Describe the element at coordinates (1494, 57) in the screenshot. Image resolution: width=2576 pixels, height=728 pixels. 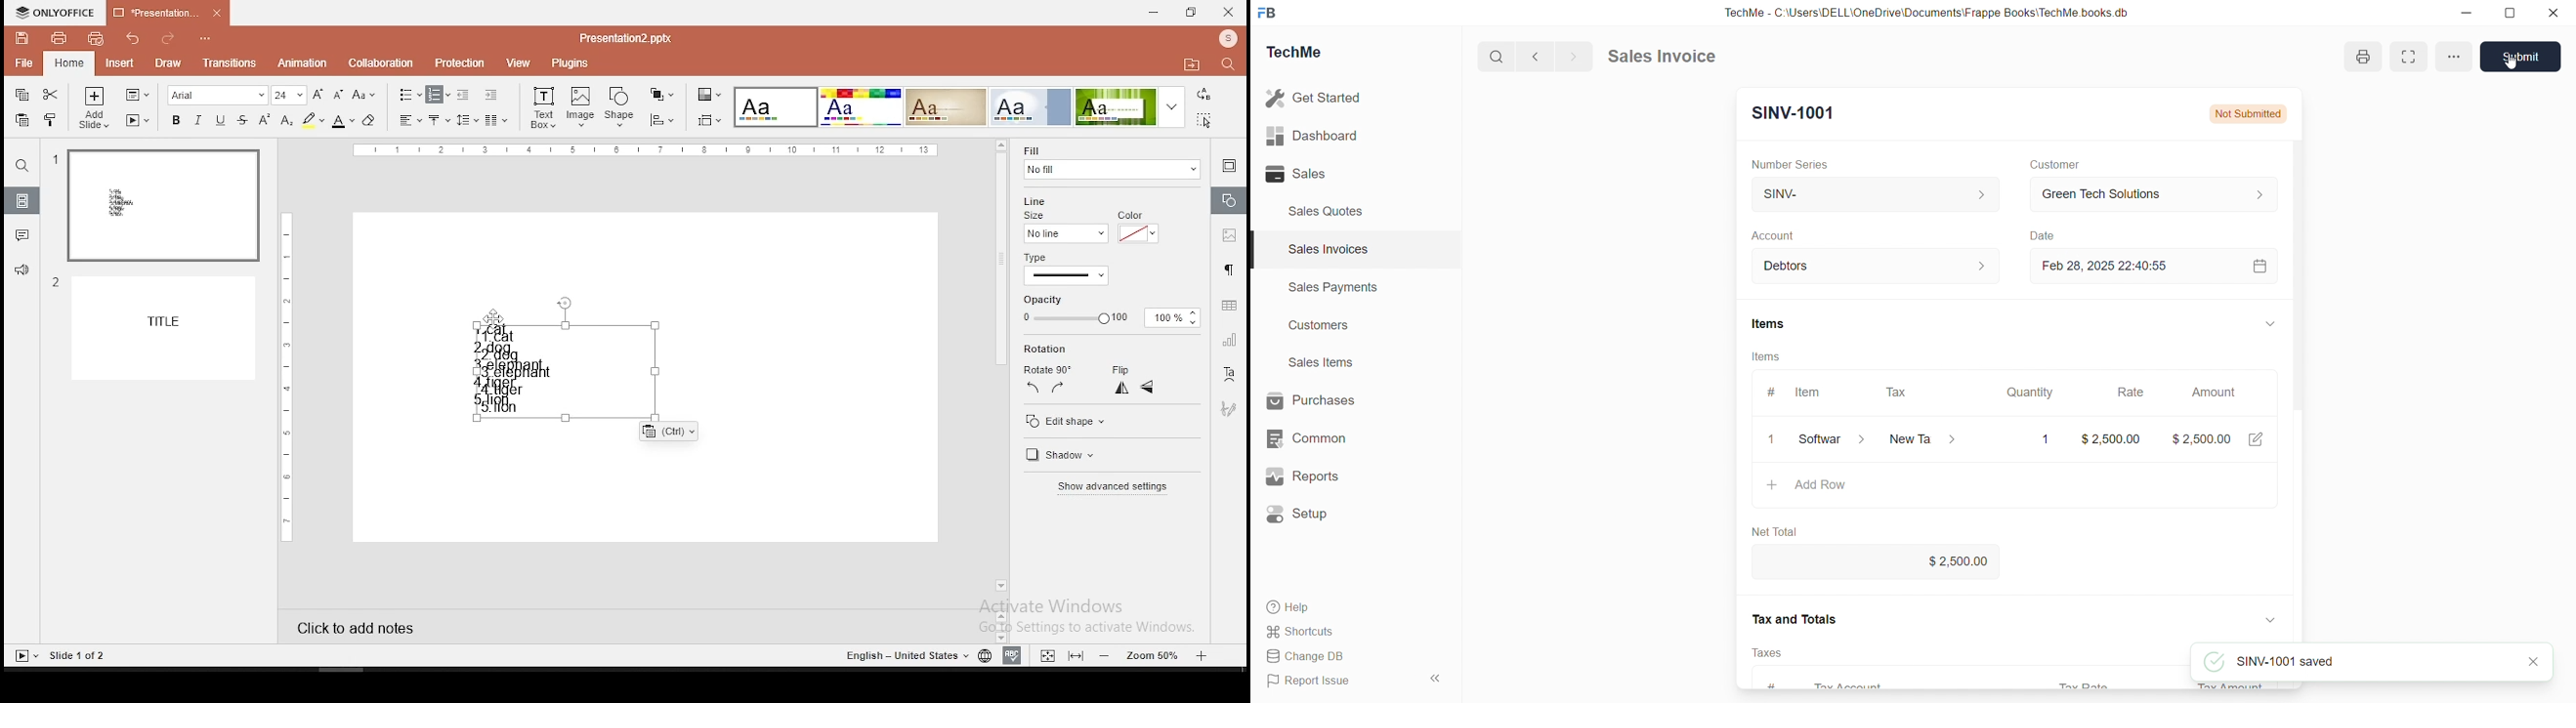
I see `search` at that location.